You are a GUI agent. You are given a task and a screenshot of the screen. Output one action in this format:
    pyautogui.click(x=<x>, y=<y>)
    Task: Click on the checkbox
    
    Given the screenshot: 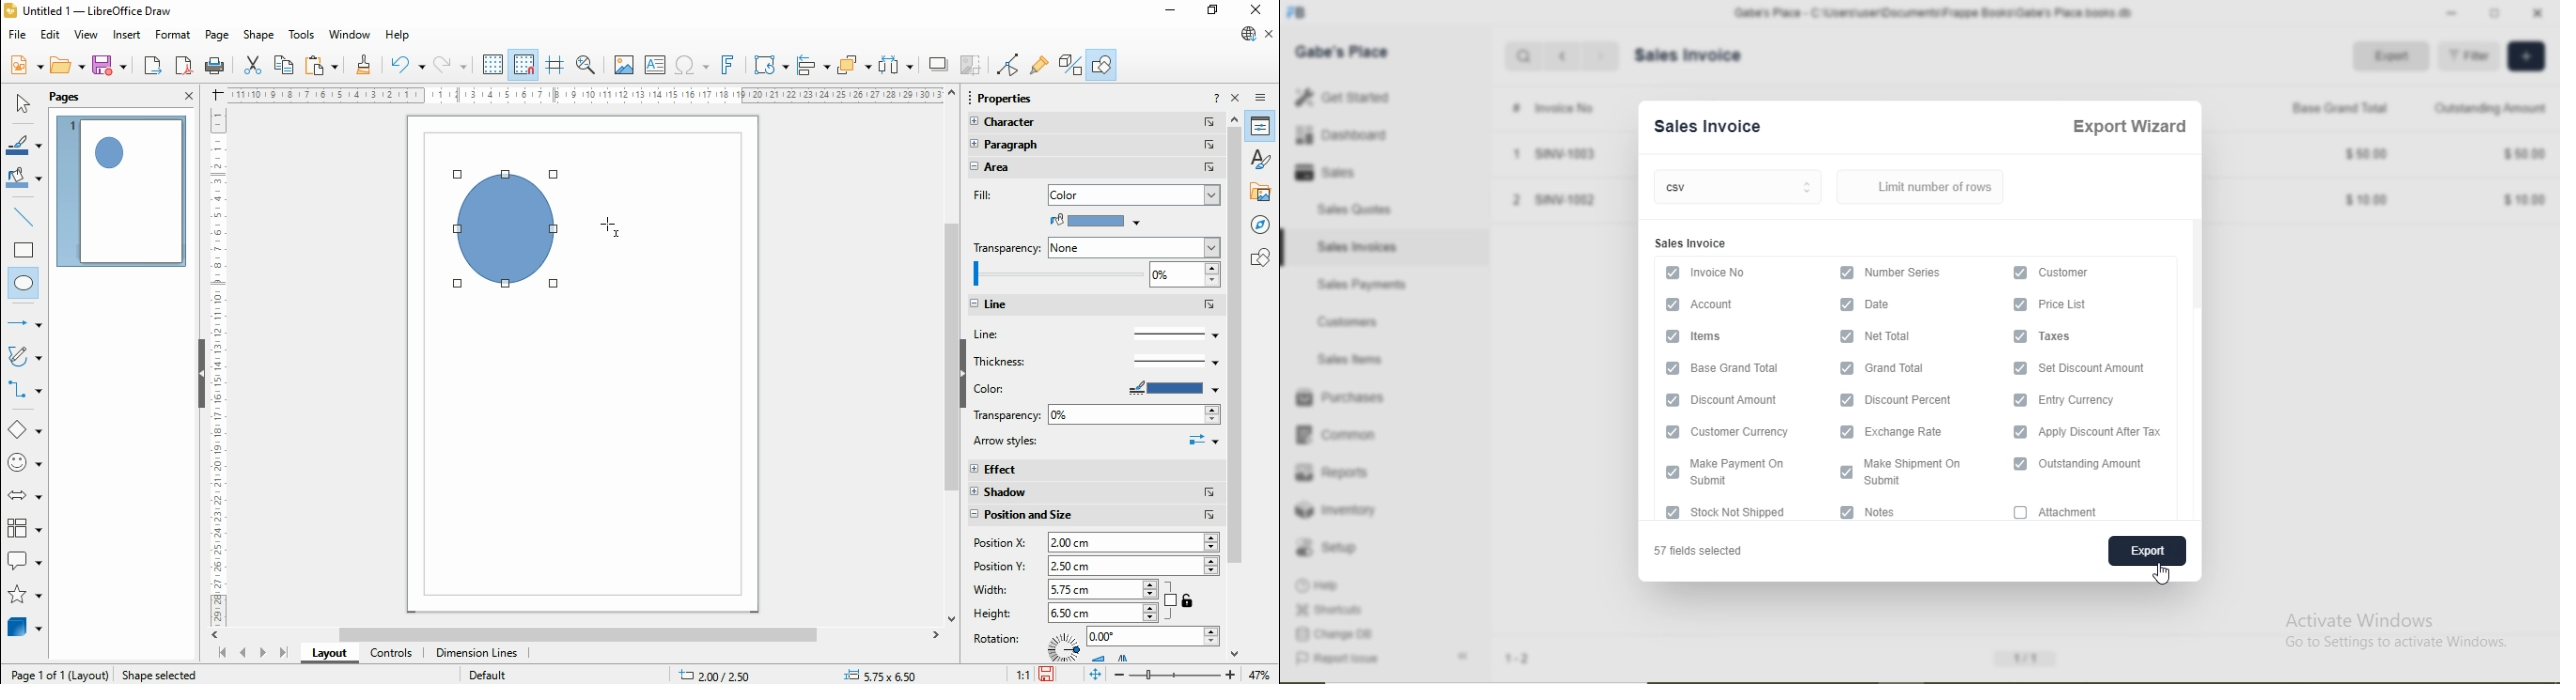 What is the action you would take?
    pyautogui.click(x=1672, y=337)
    